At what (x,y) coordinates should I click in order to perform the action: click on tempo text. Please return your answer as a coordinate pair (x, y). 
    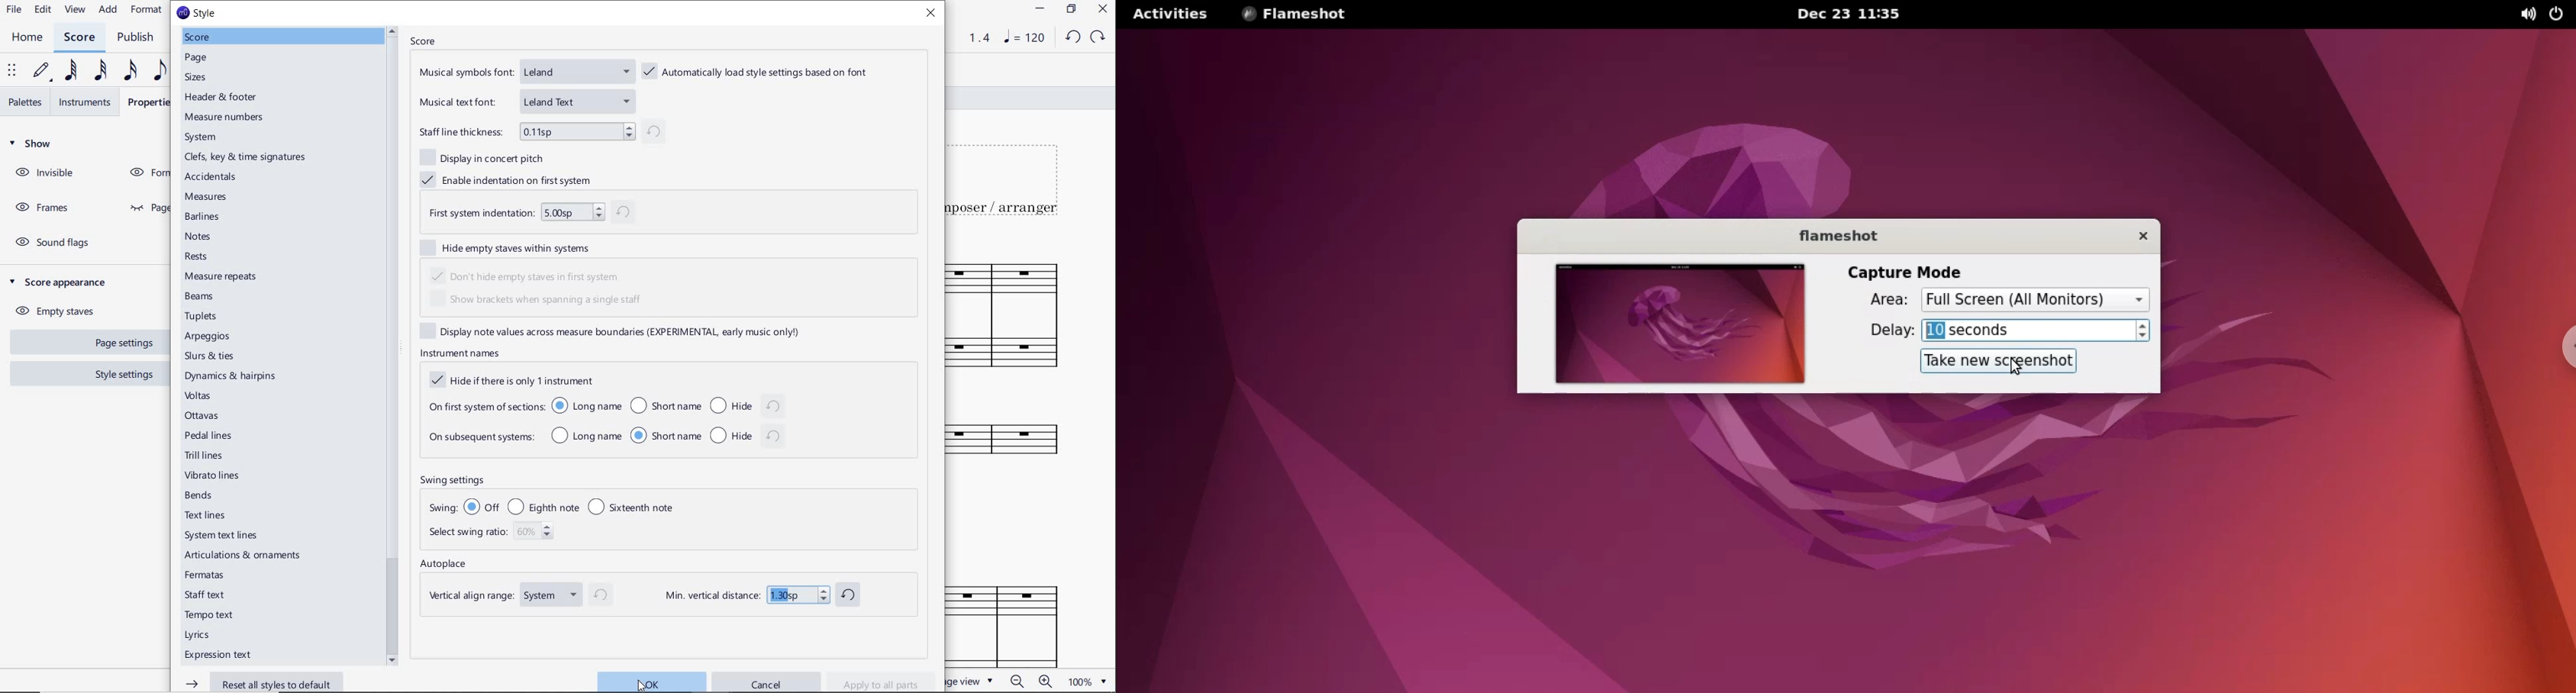
    Looking at the image, I should click on (208, 615).